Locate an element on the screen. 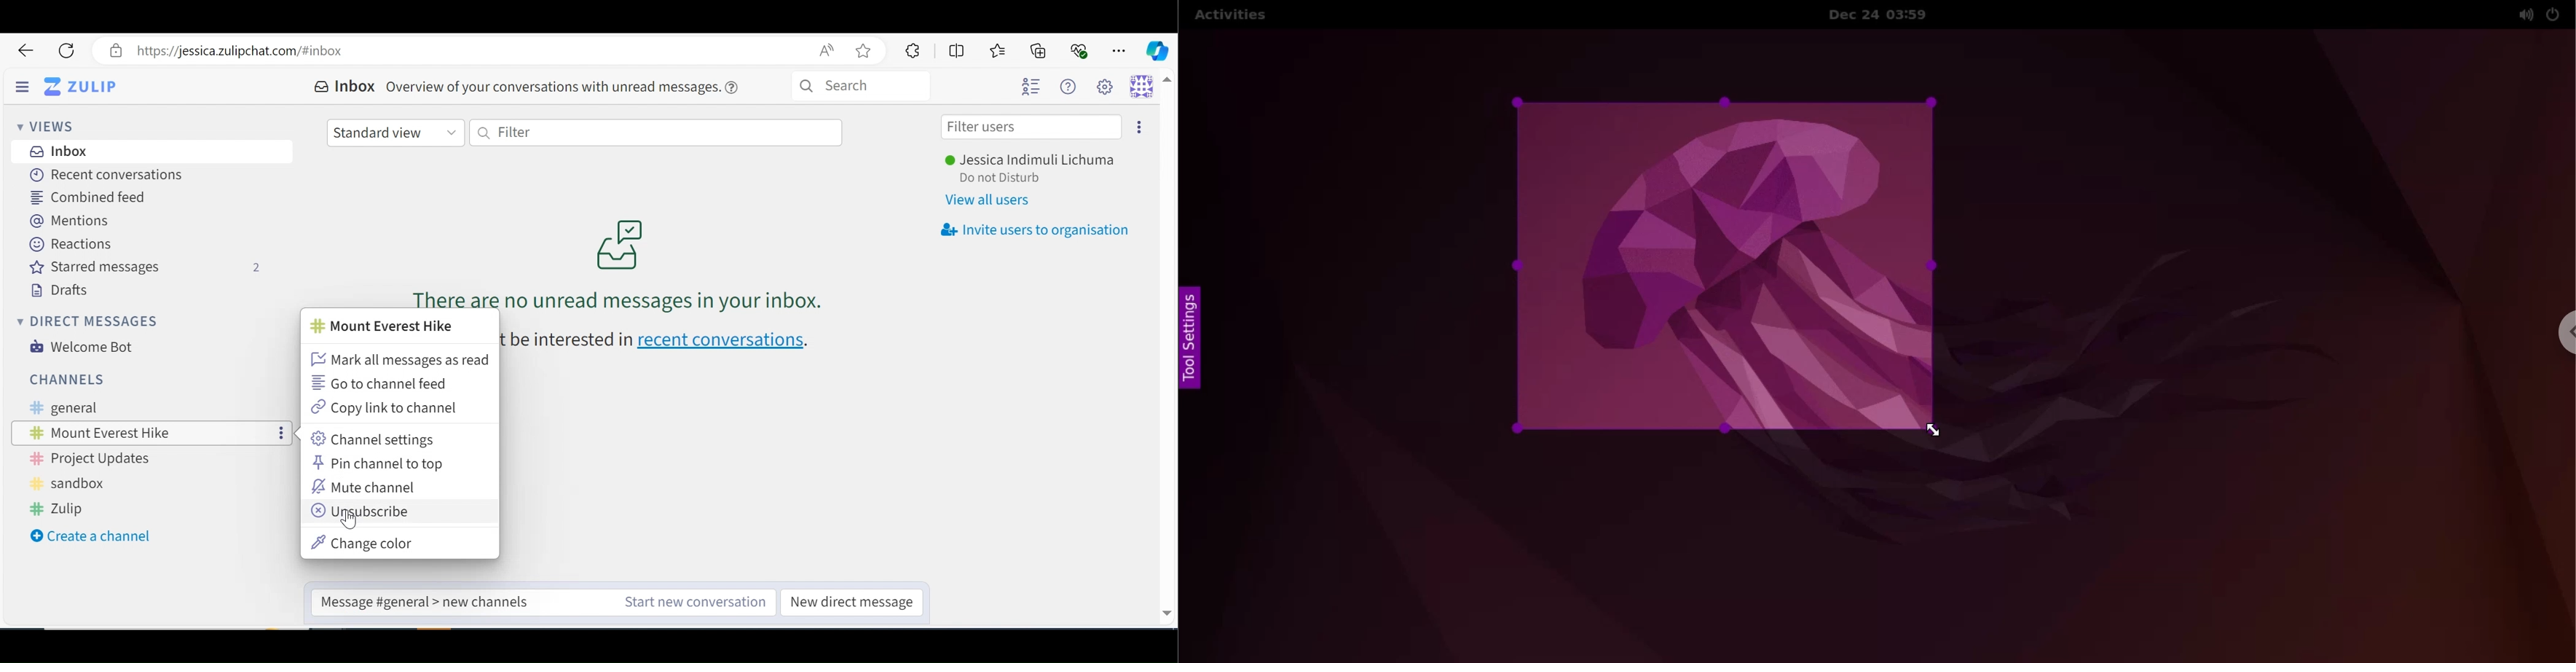  Zulip is located at coordinates (62, 508).